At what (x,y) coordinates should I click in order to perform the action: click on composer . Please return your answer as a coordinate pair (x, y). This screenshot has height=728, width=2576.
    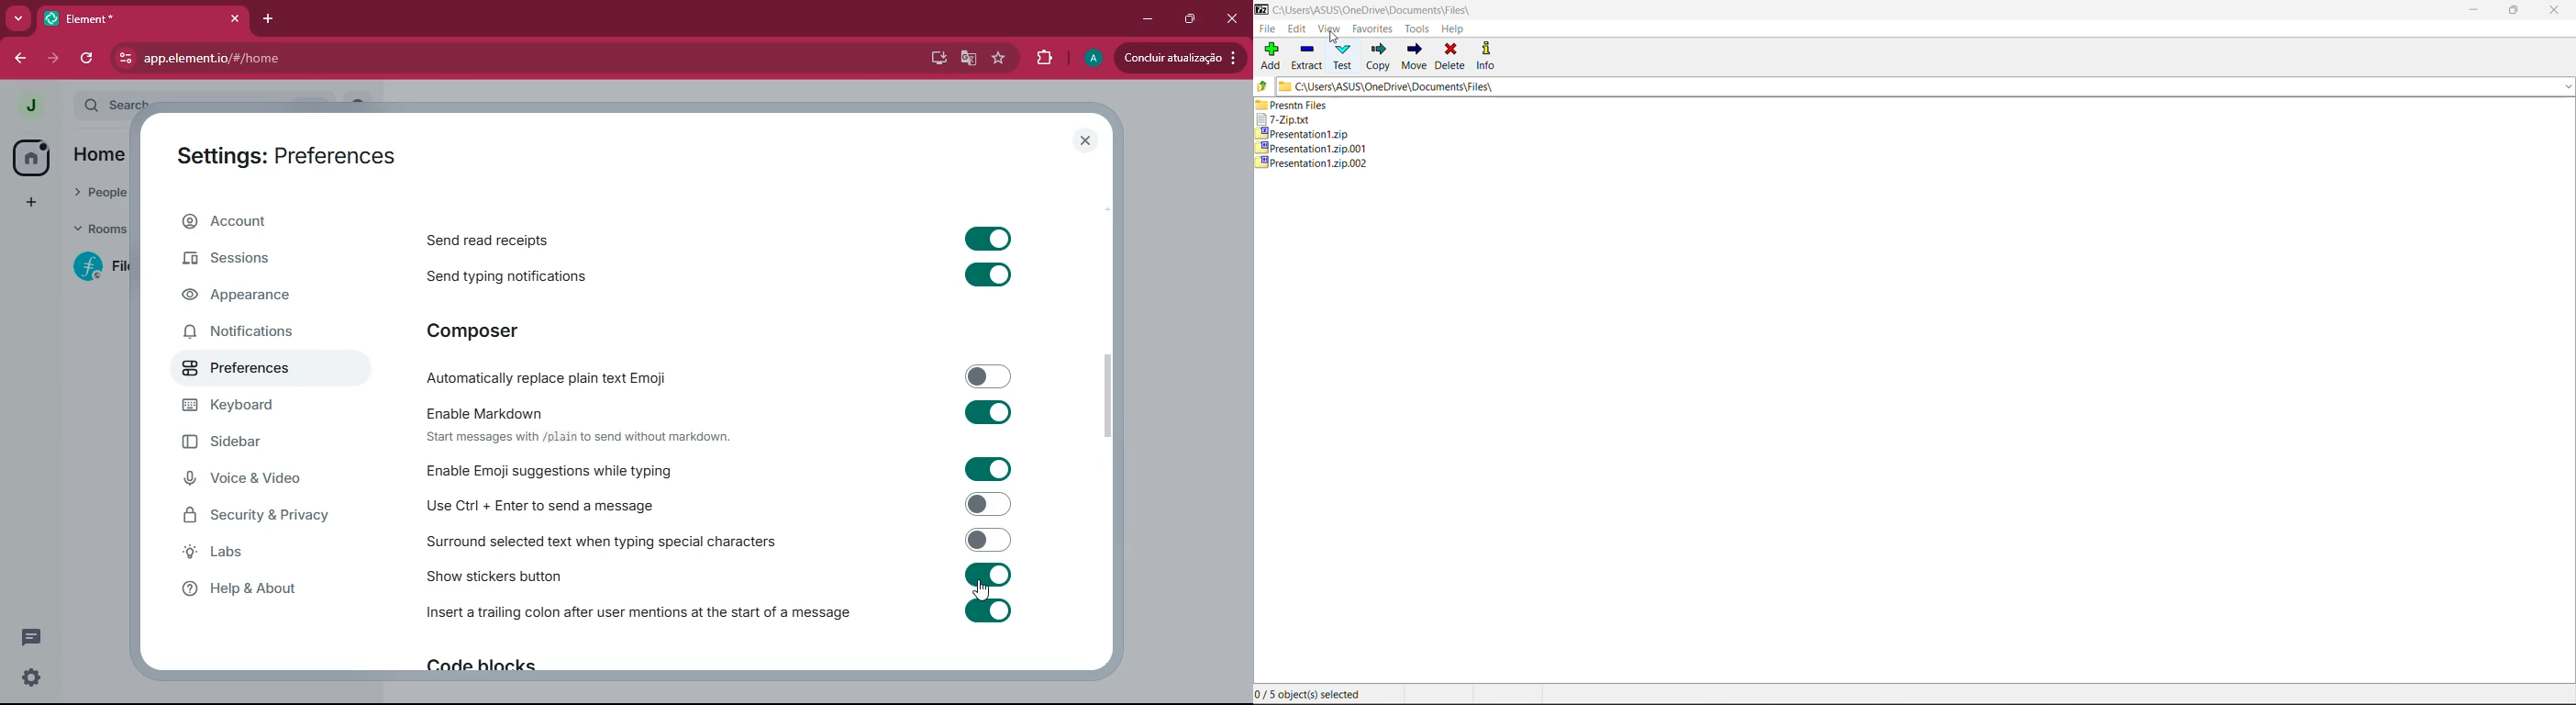
    Looking at the image, I should click on (484, 331).